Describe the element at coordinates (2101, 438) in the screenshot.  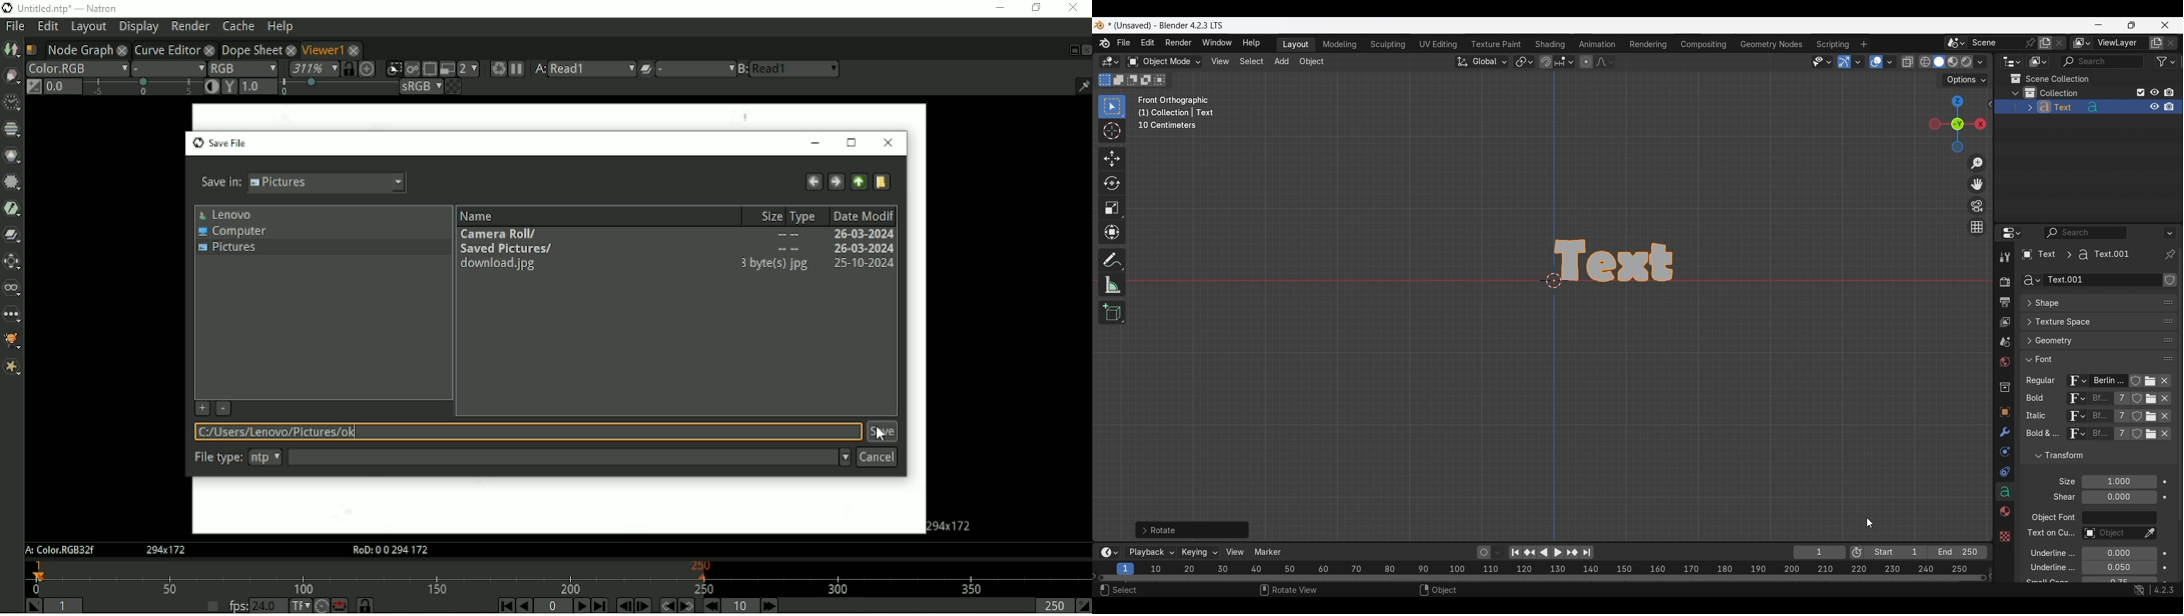
I see `name of current font` at that location.